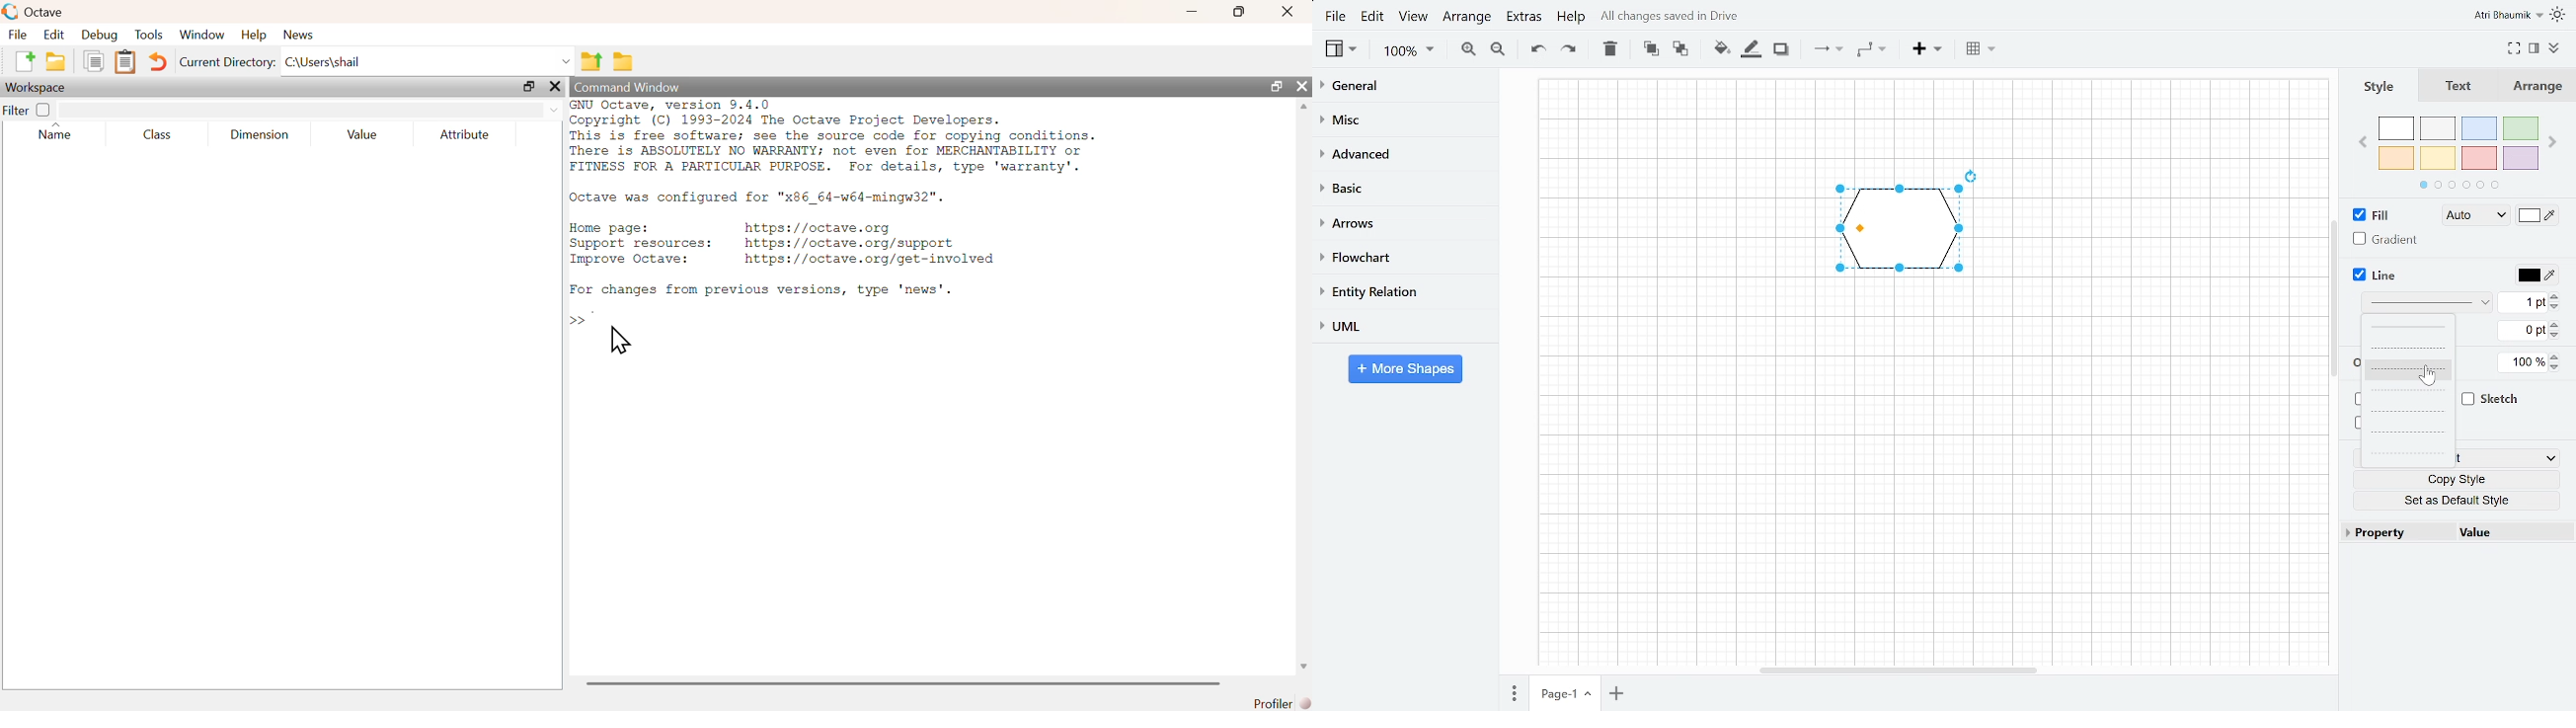  I want to click on Increase opacity, so click(2555, 357).